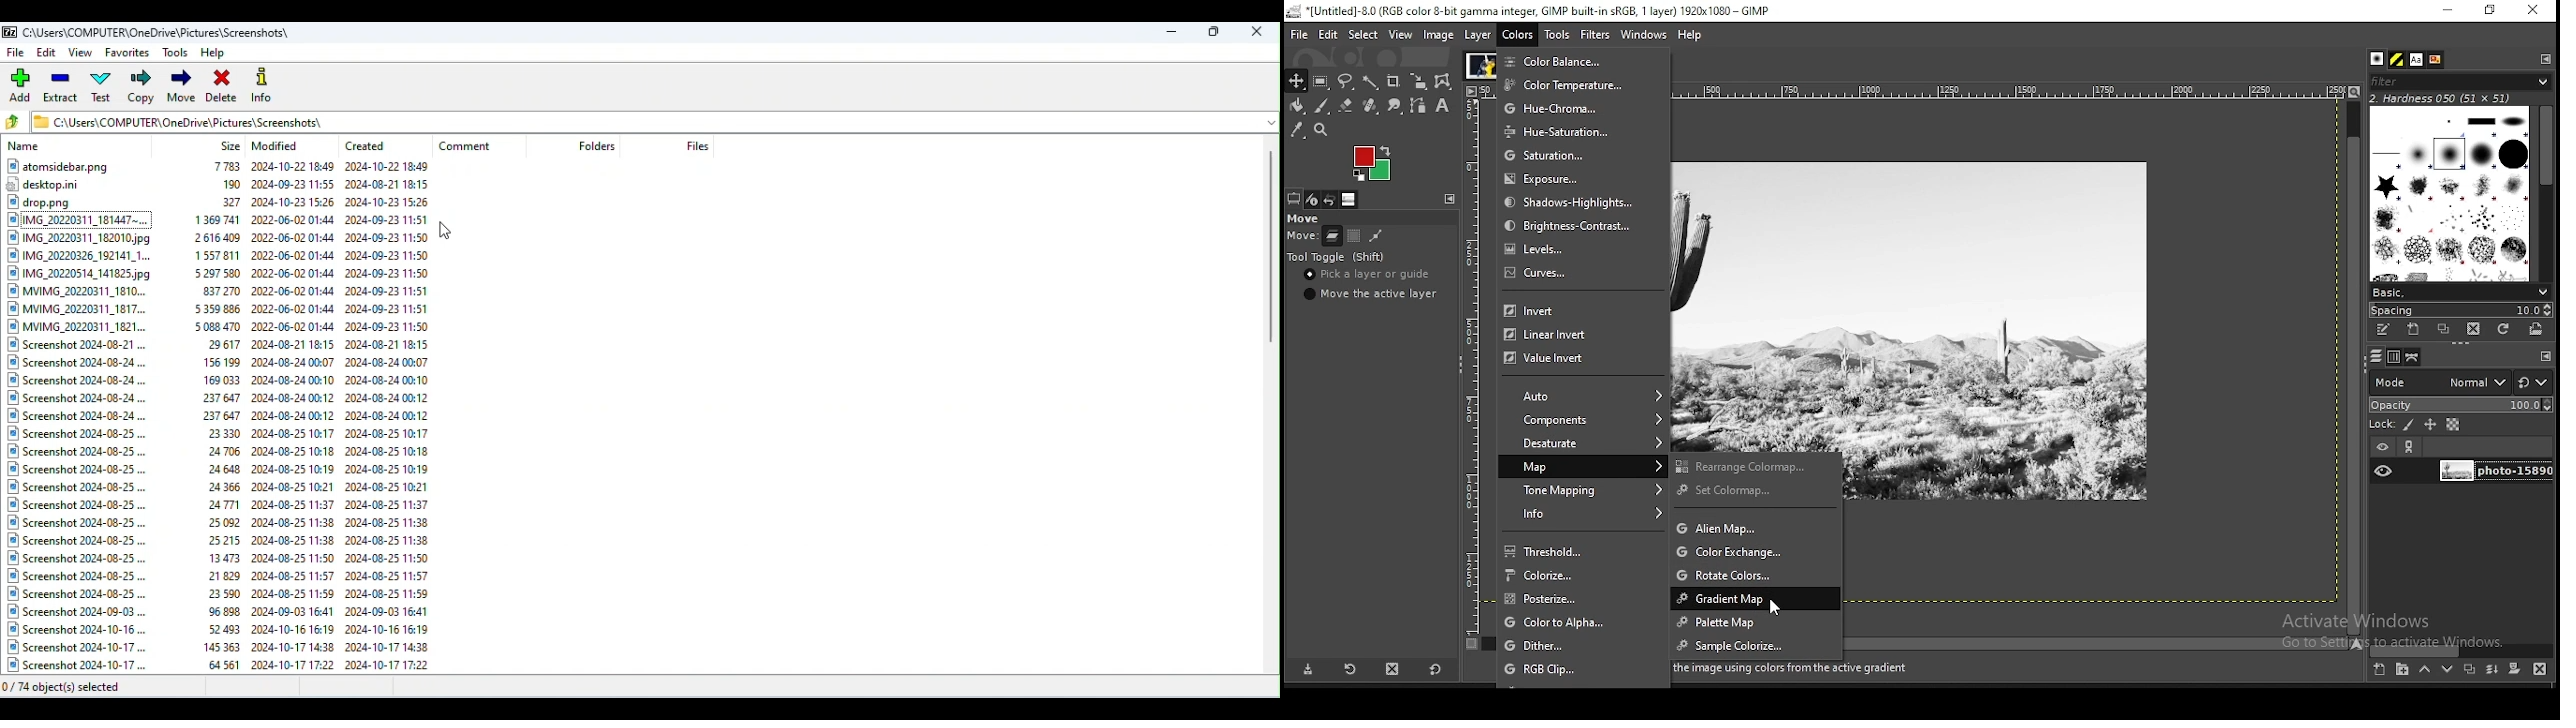 The width and height of the screenshot is (2576, 728). I want to click on lock size and position, so click(2430, 424).